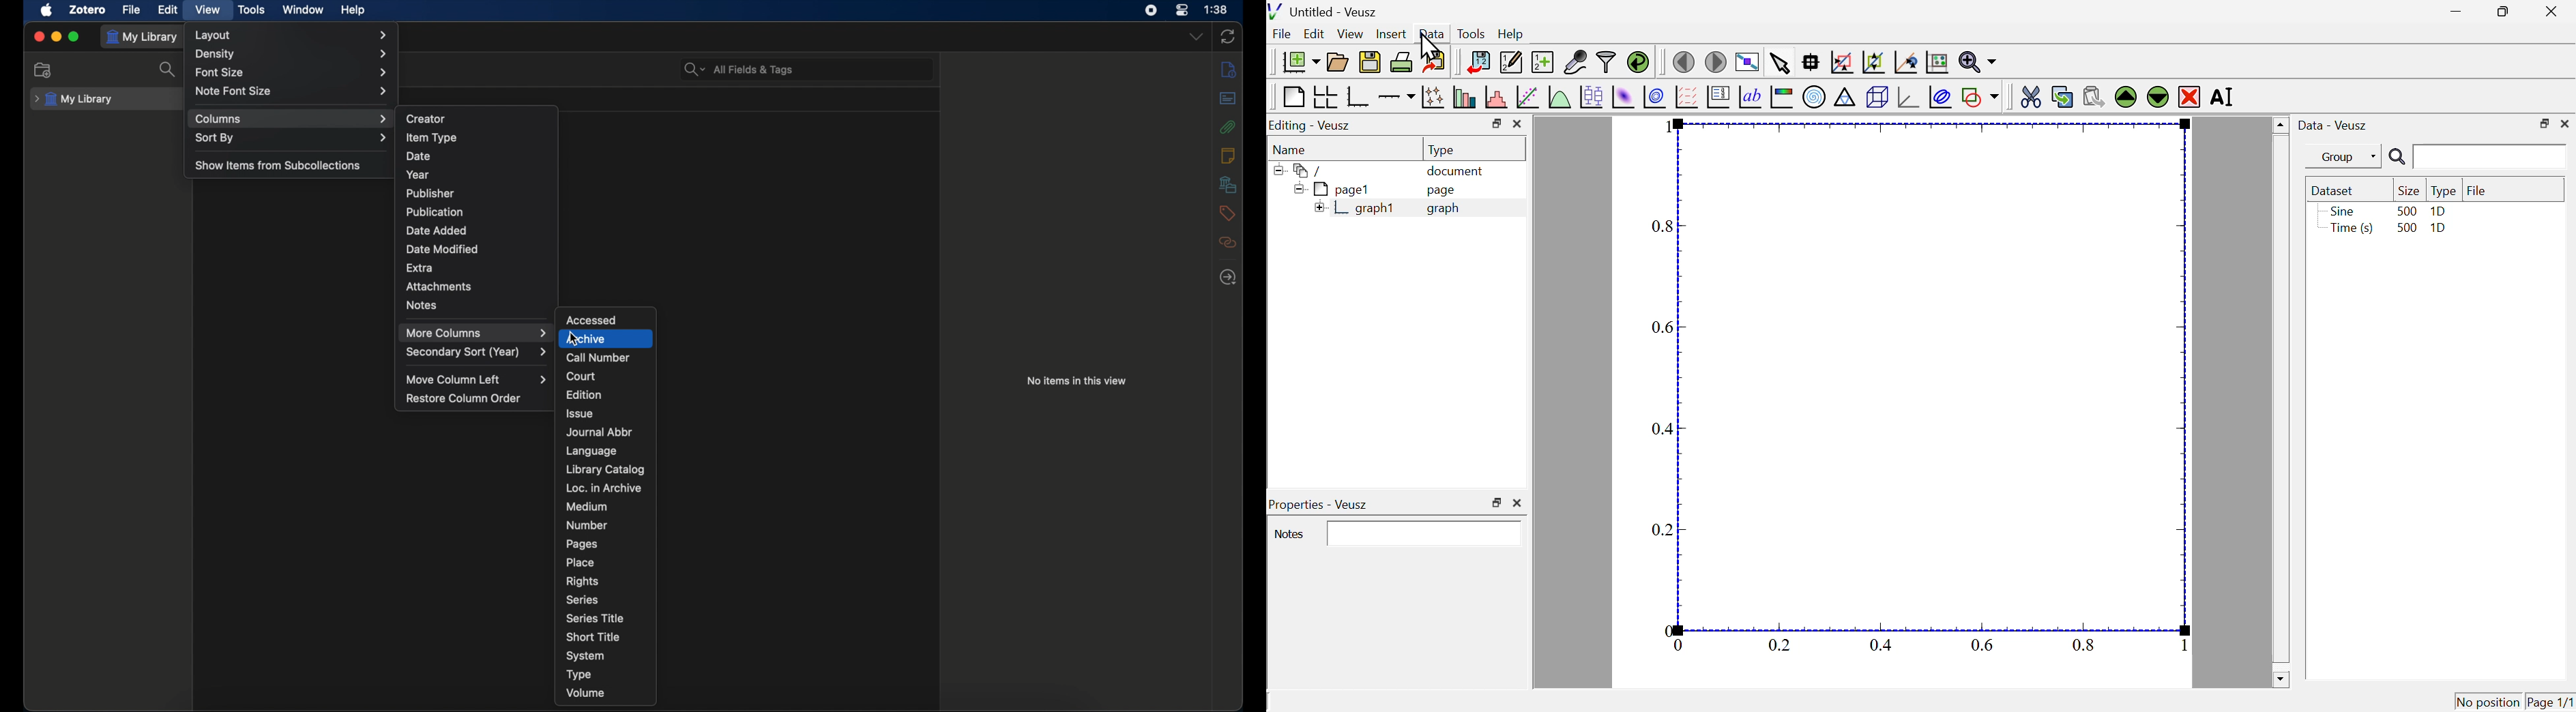 This screenshot has width=2576, height=728. I want to click on publication, so click(435, 211).